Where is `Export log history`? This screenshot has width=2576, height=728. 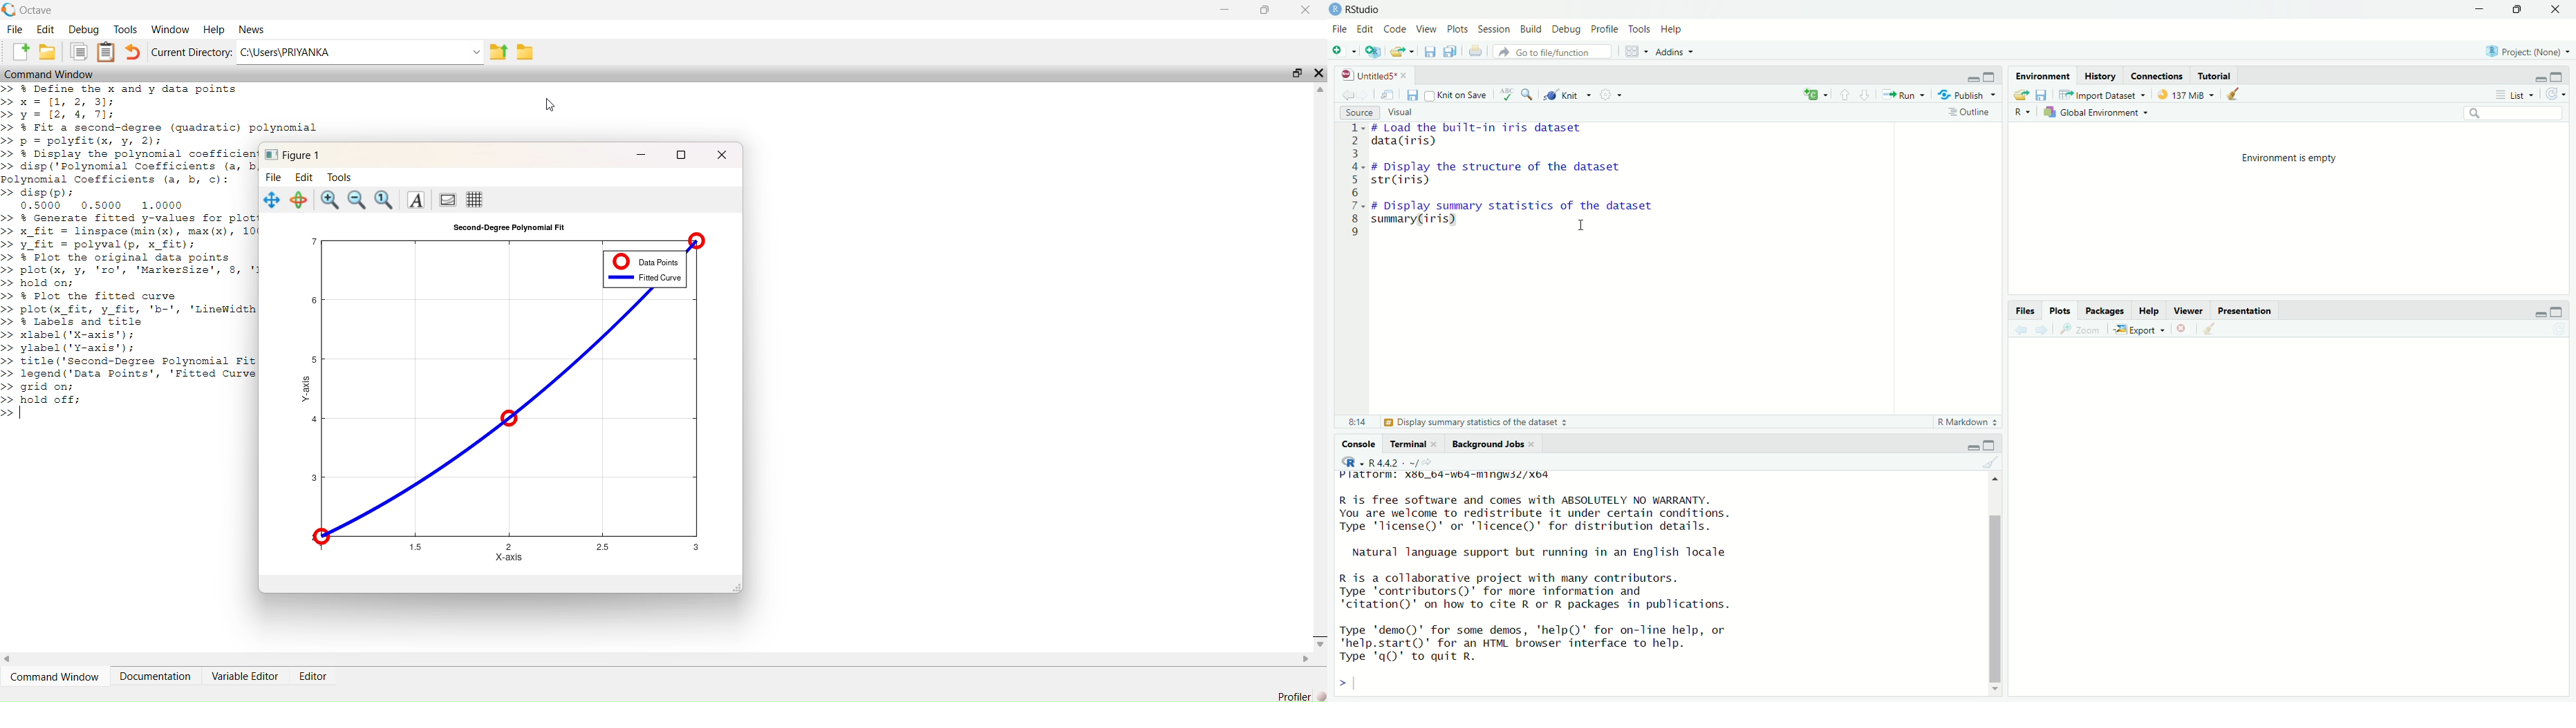 Export log history is located at coordinates (2023, 94).